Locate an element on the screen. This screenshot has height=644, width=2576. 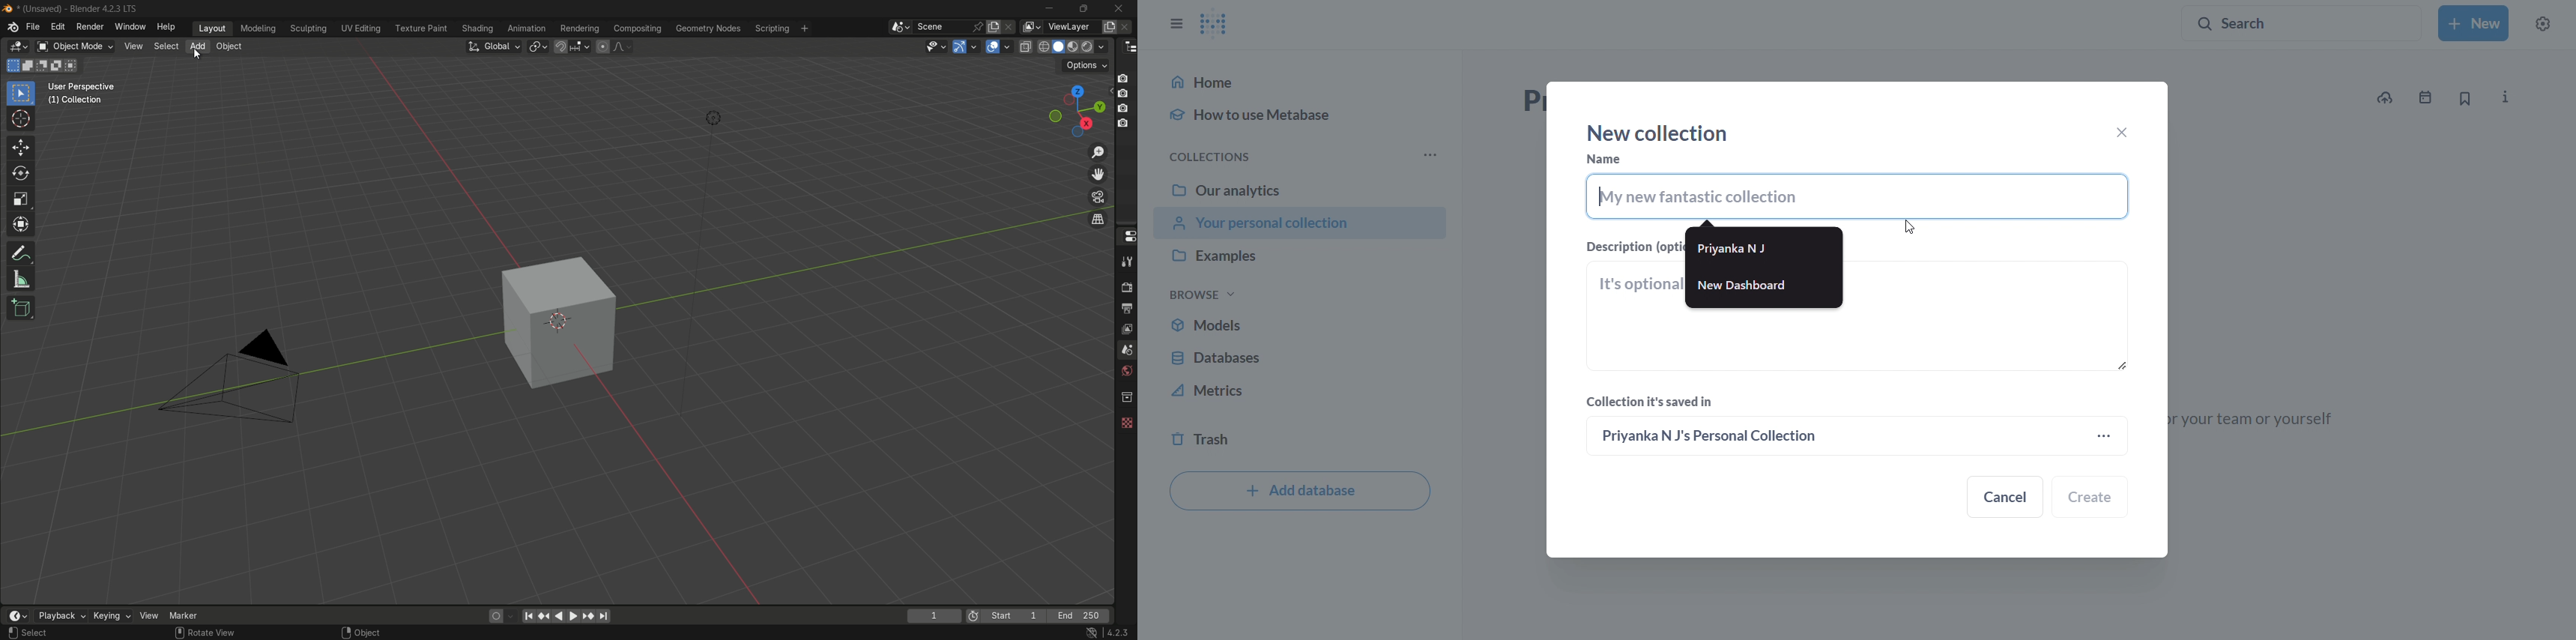
blender logo is located at coordinates (8, 9).